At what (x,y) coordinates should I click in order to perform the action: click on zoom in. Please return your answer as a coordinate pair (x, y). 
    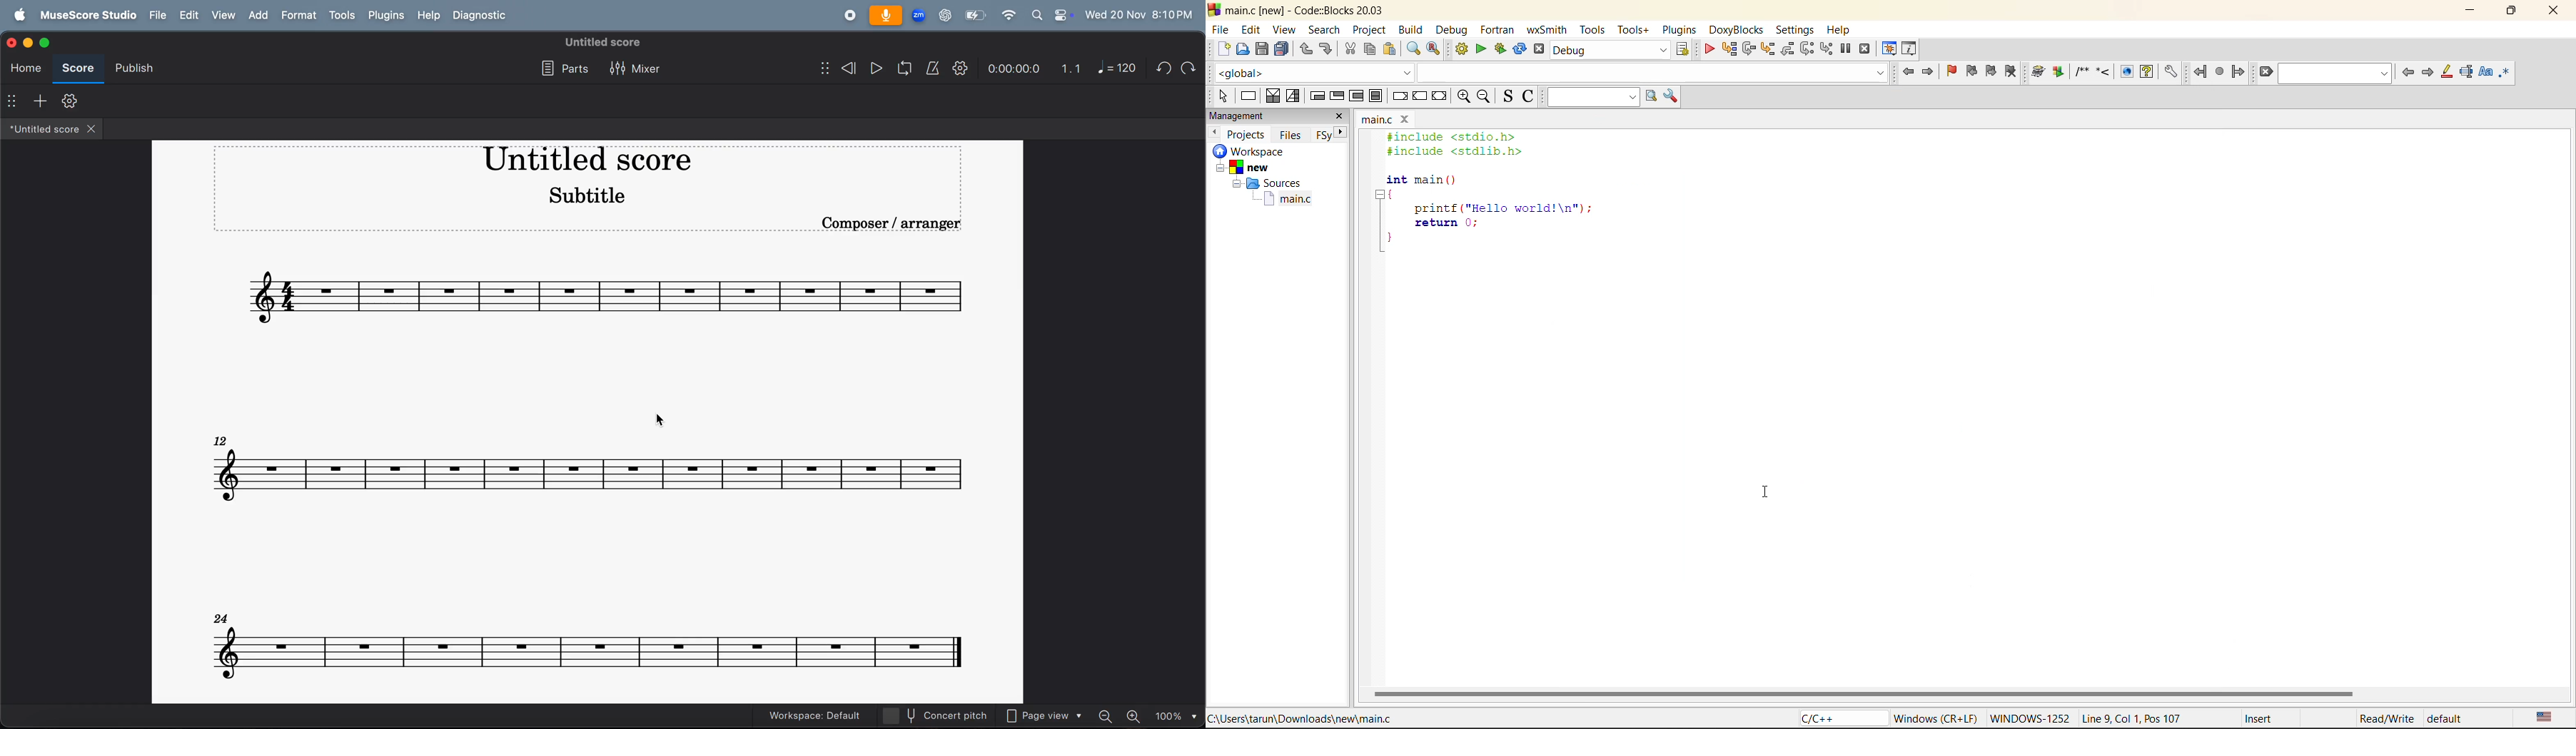
    Looking at the image, I should click on (1135, 715).